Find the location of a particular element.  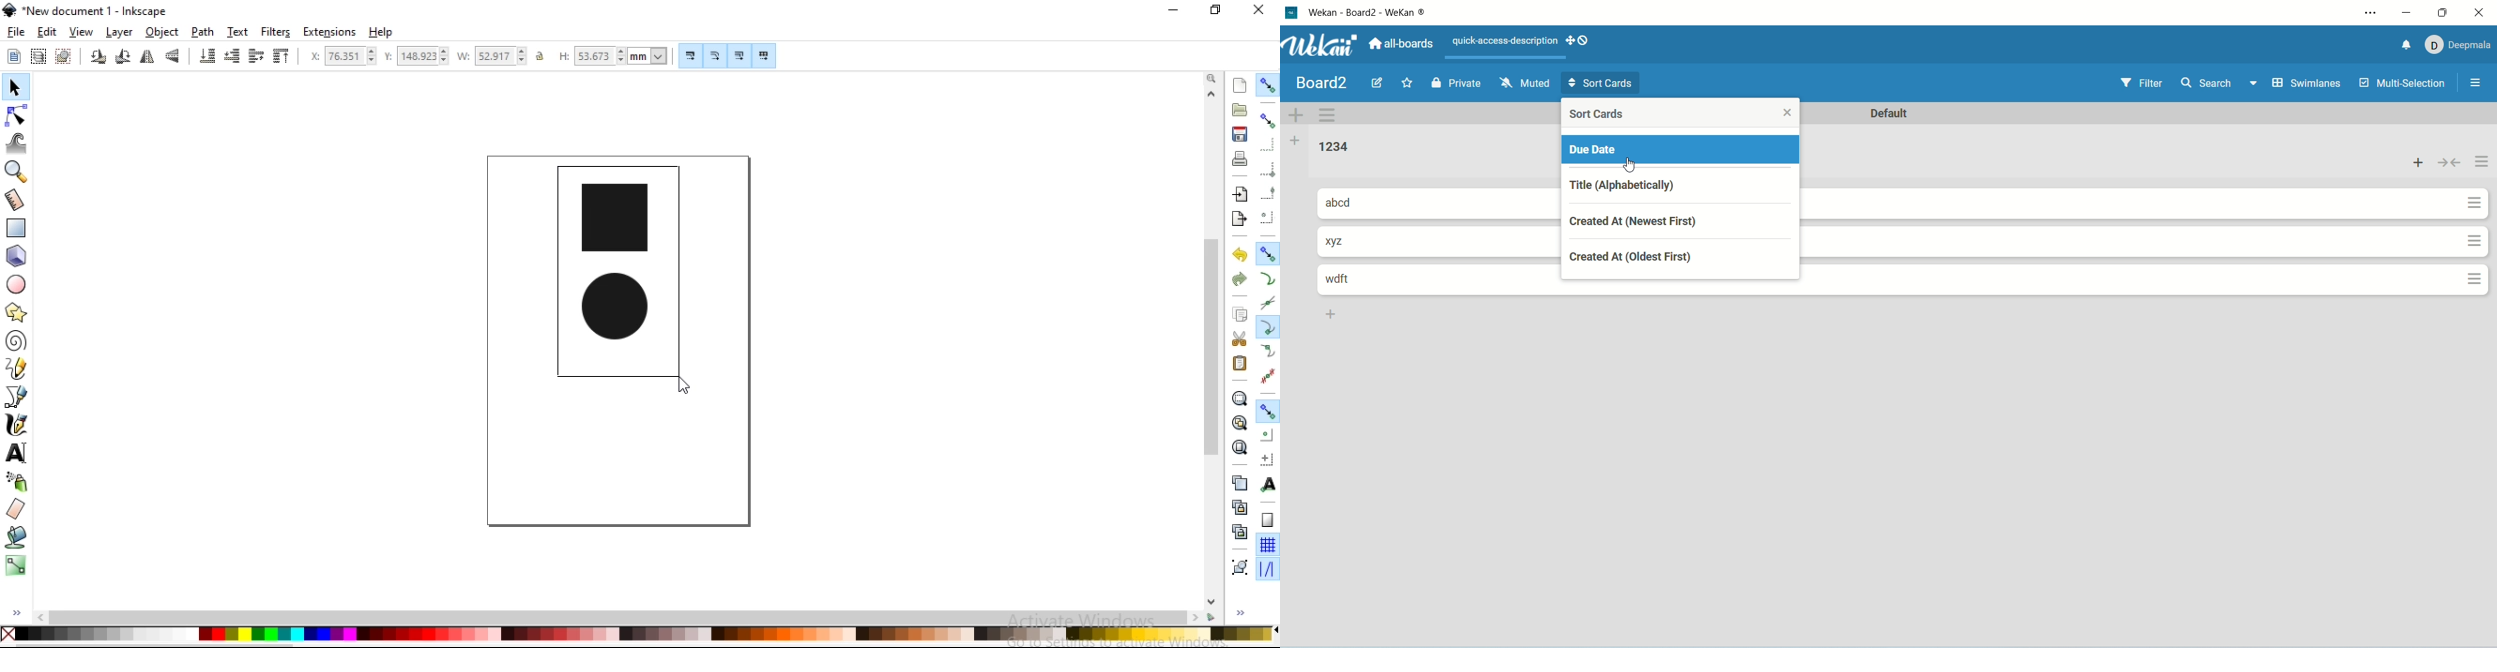

draw bezier curves and straight lines is located at coordinates (17, 398).